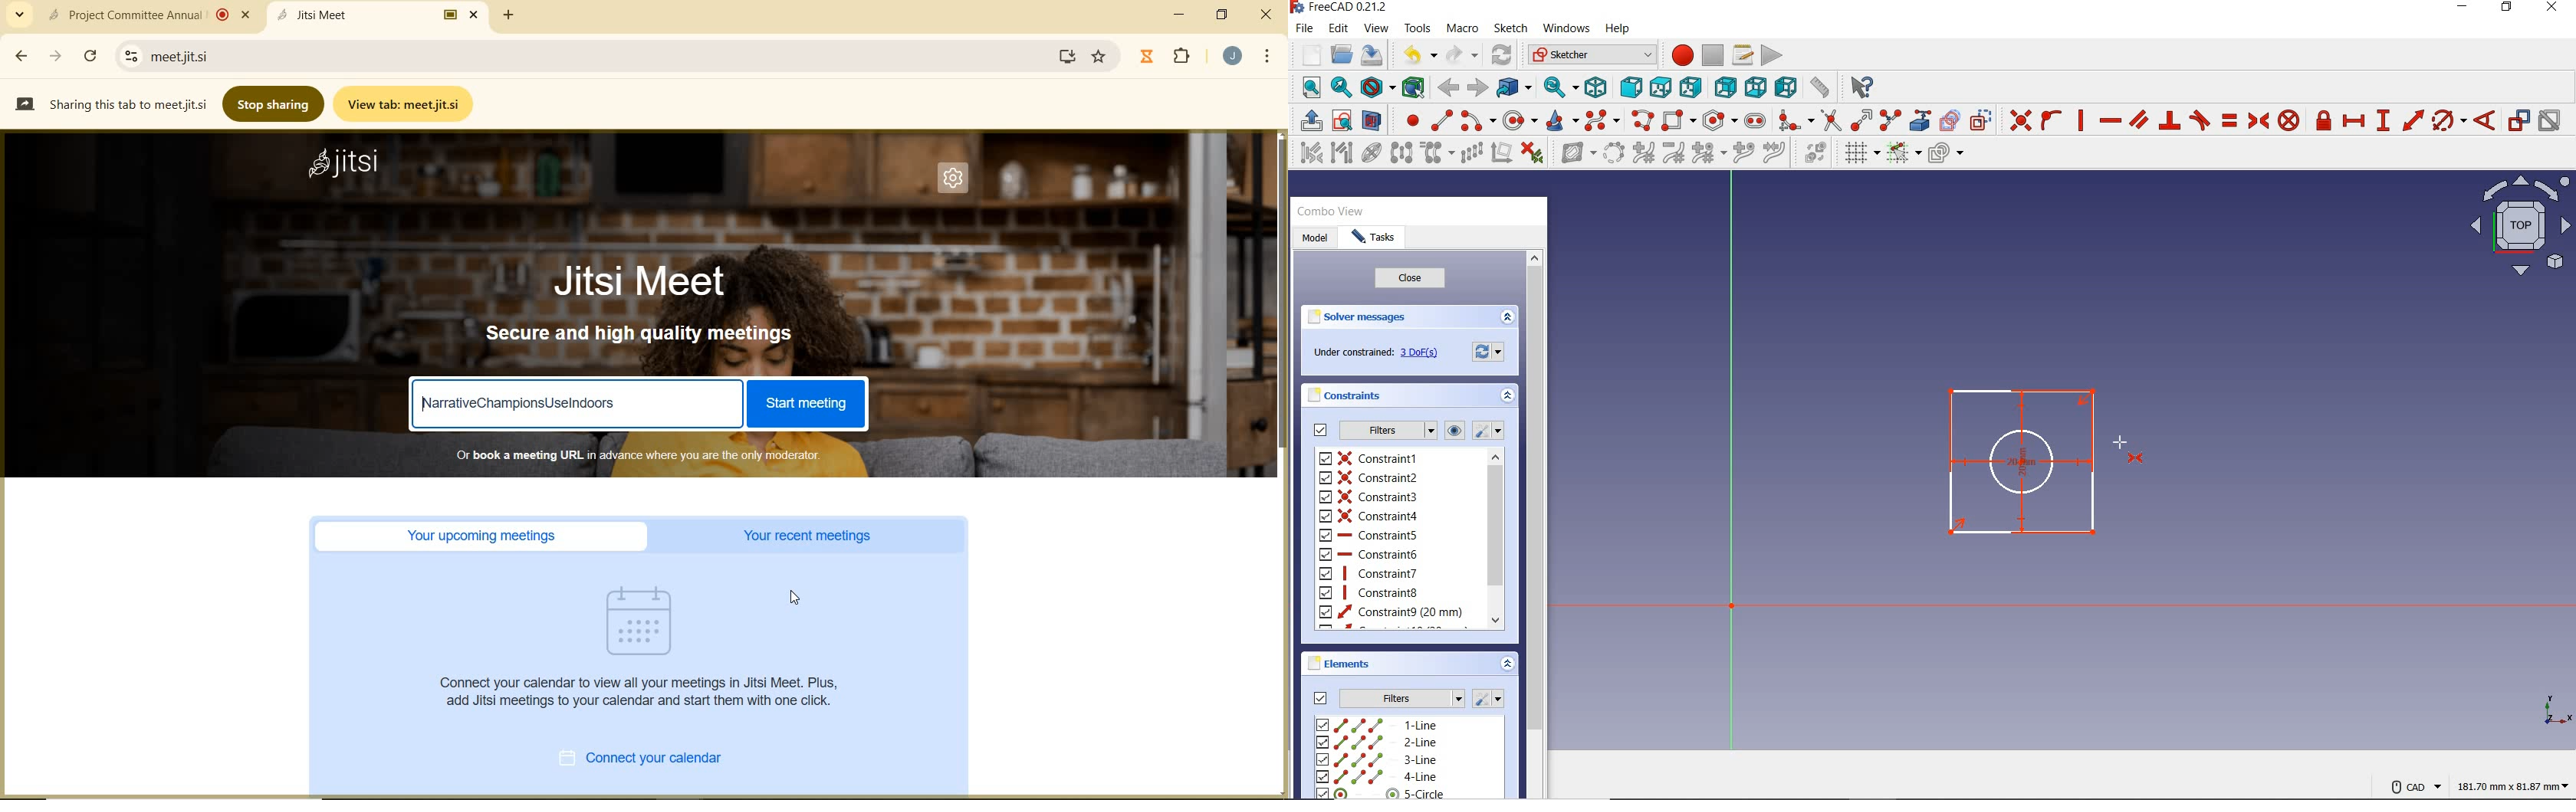  I want to click on settings, so click(1491, 697).